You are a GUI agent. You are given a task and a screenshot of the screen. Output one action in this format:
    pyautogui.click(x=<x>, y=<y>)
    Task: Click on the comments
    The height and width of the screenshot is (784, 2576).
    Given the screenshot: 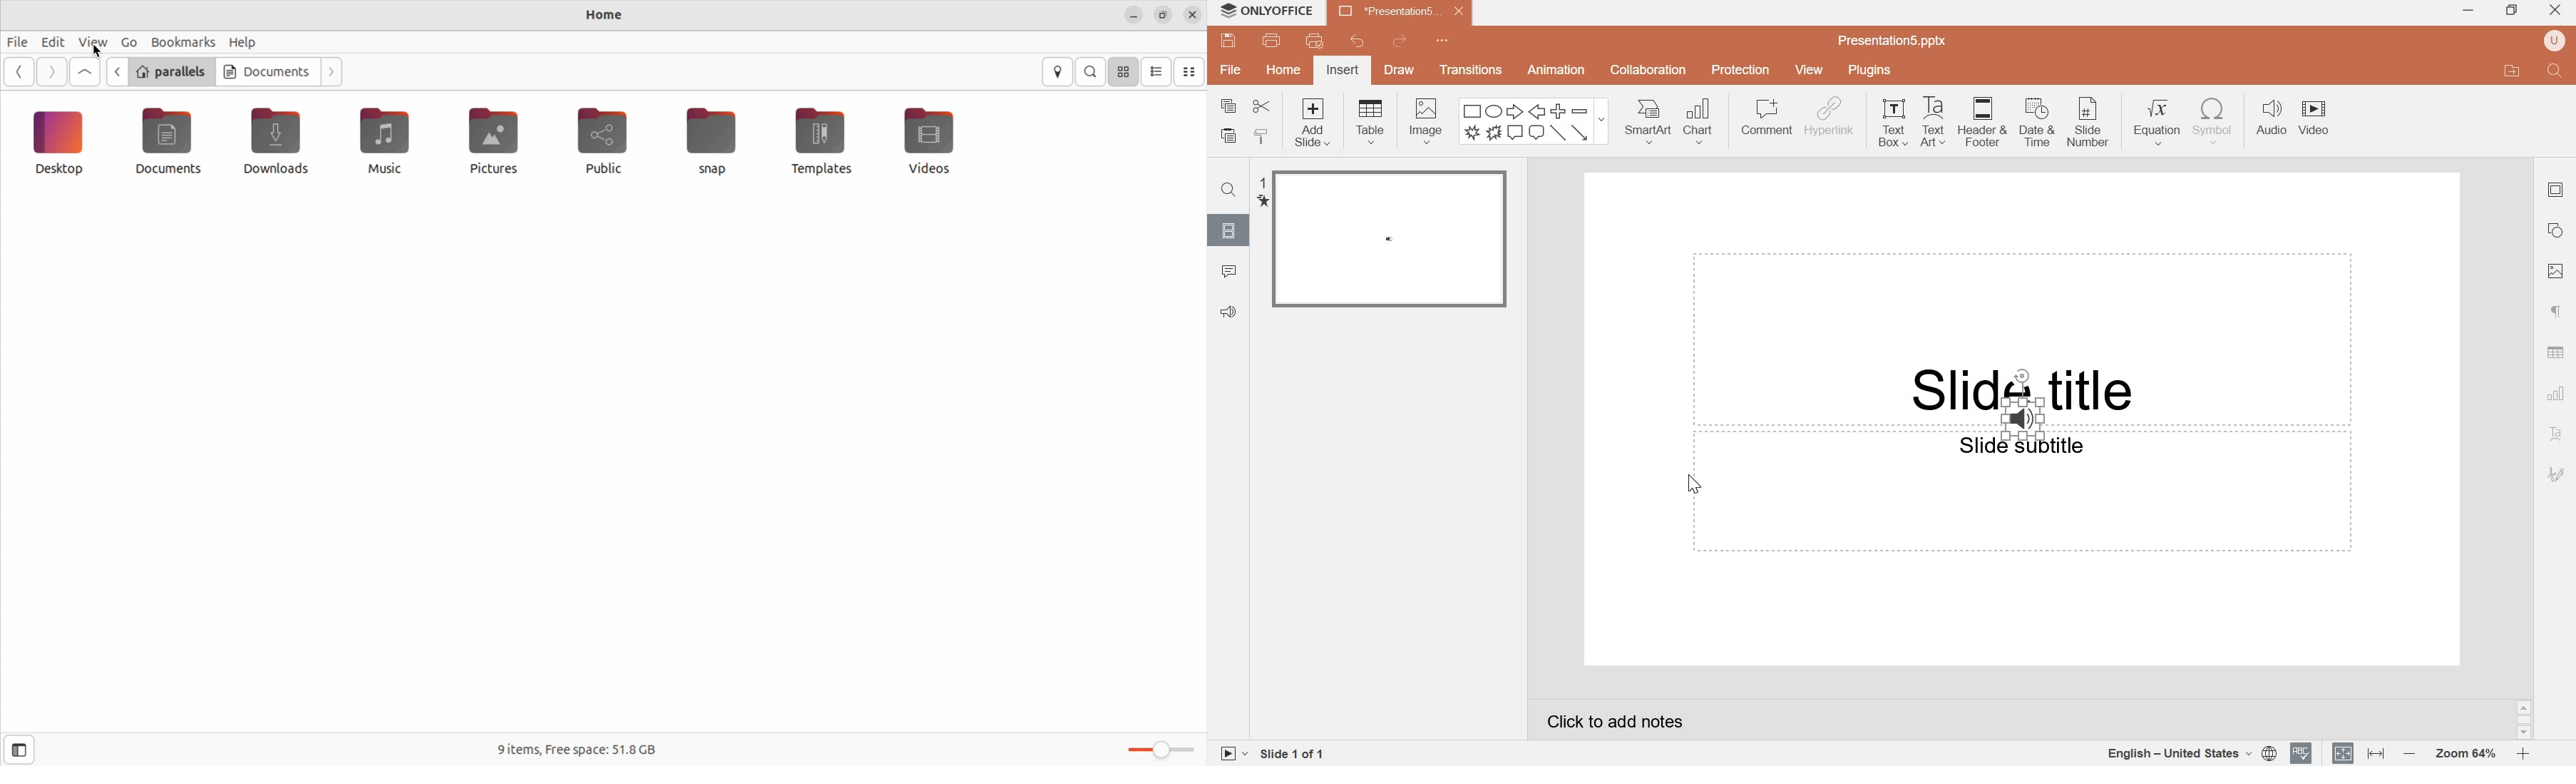 What is the action you would take?
    pyautogui.click(x=1230, y=272)
    